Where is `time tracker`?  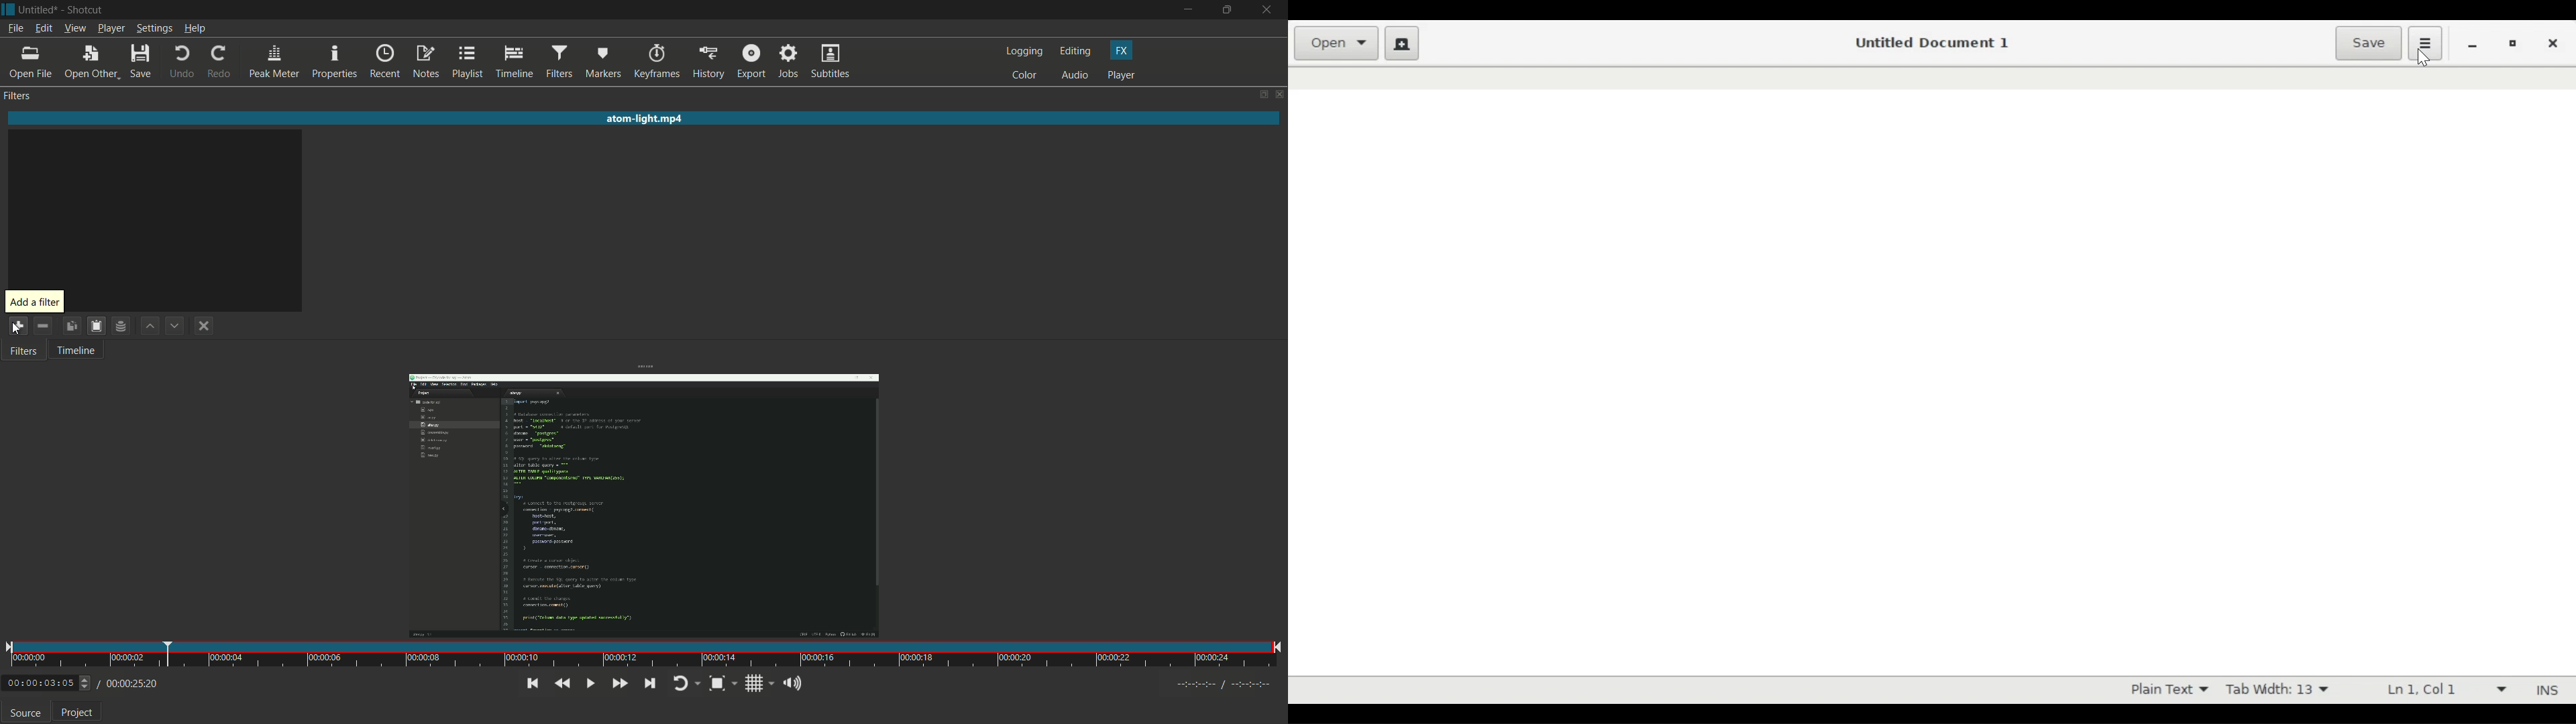 time tracker is located at coordinates (643, 655).